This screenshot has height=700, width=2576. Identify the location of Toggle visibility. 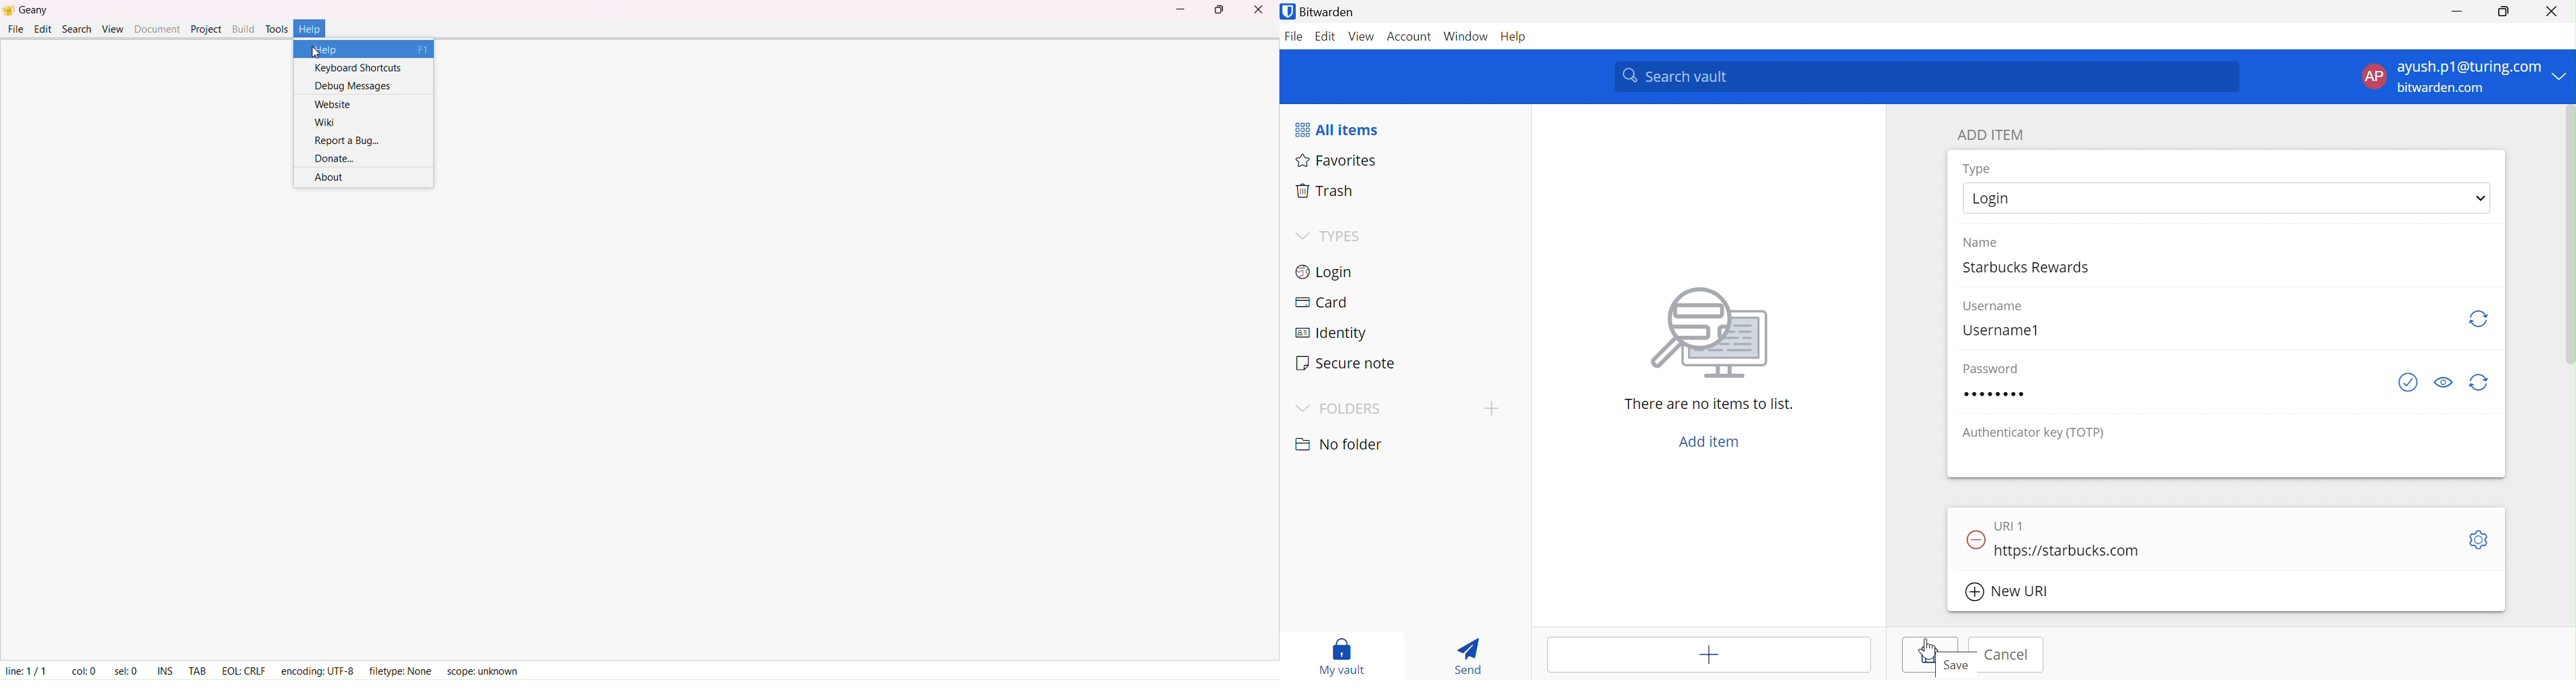
(2444, 382).